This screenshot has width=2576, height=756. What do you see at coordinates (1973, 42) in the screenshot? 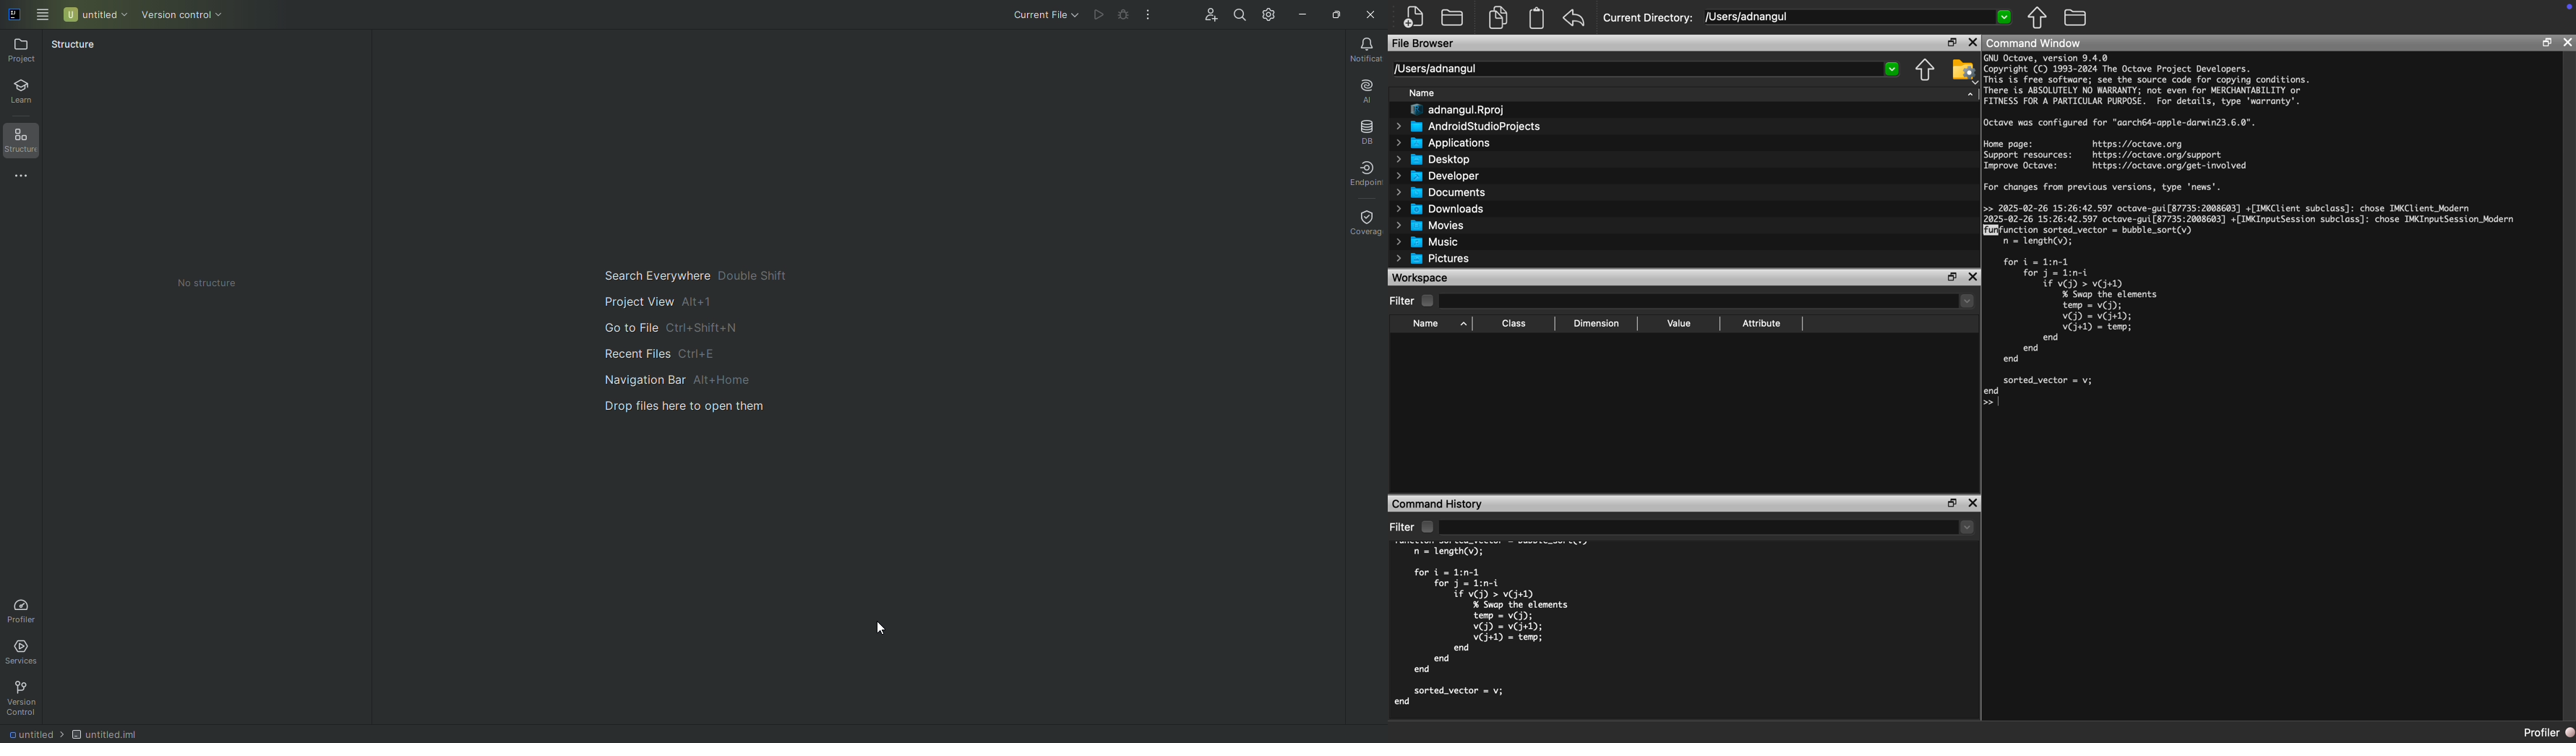
I see `Close` at bounding box center [1973, 42].